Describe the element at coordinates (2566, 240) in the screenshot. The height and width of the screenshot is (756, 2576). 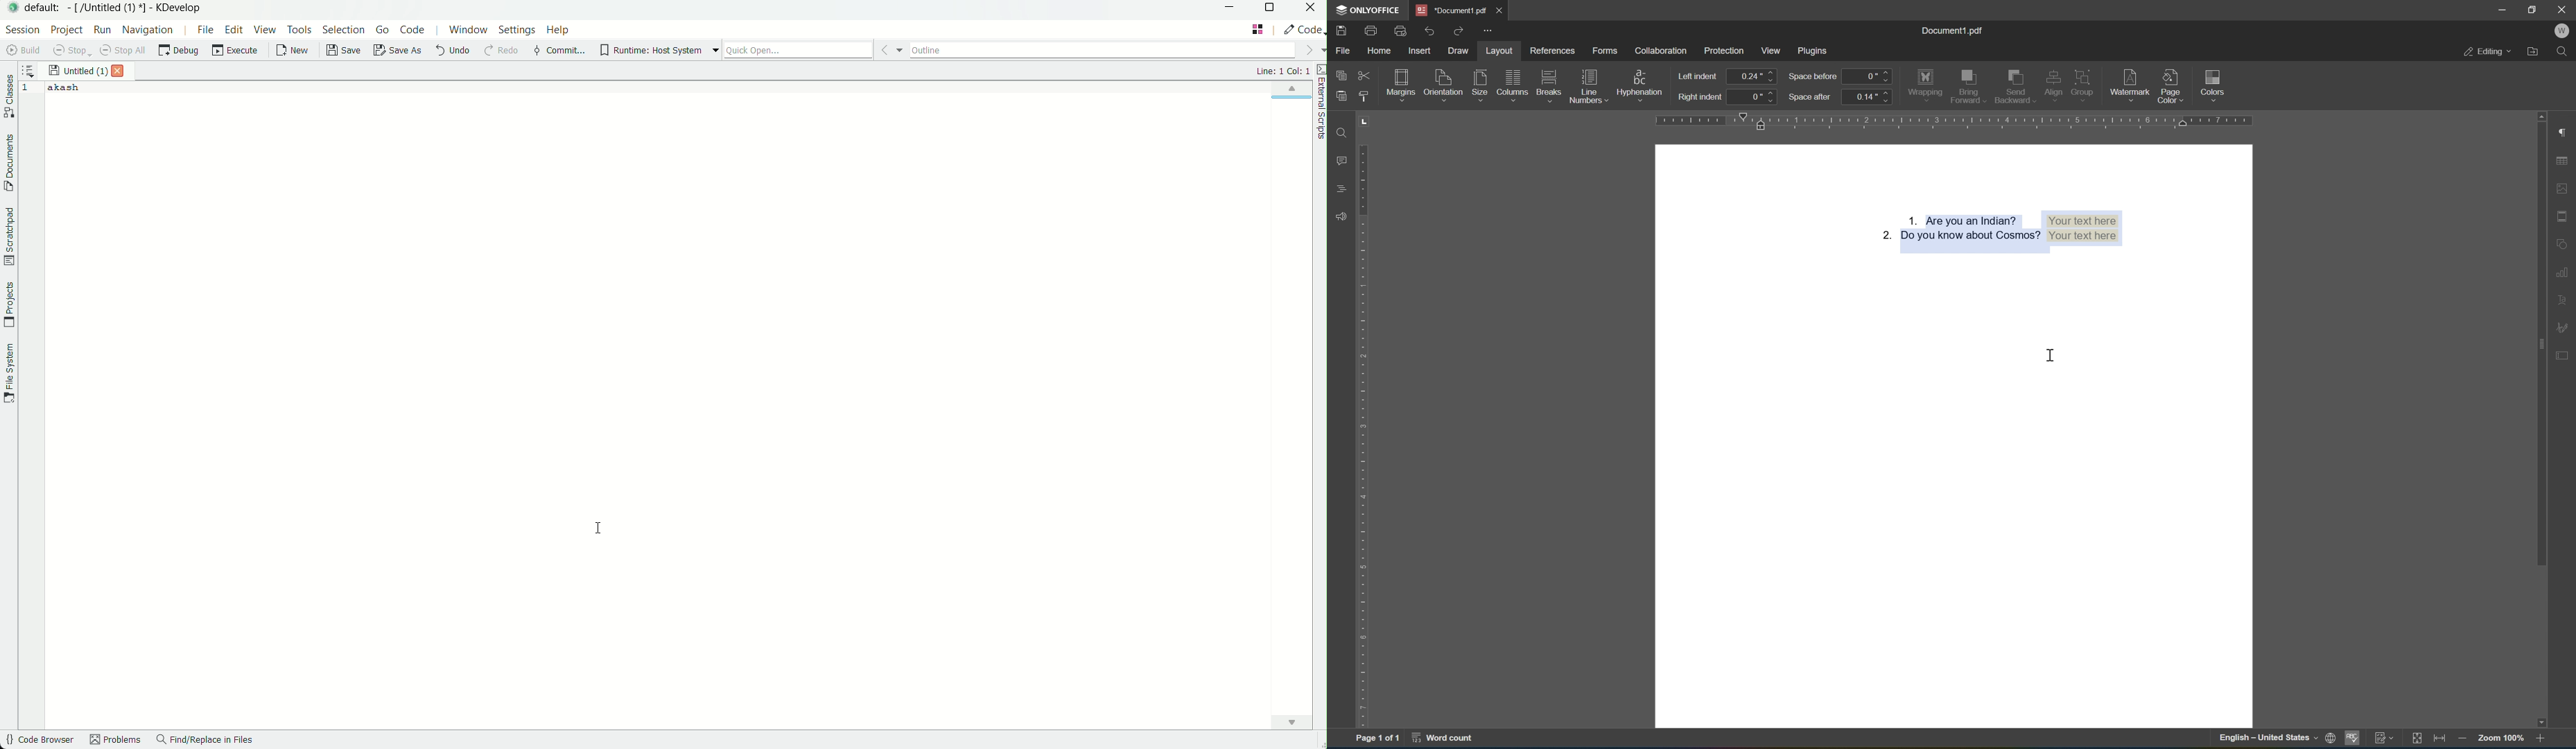
I see `shape settings` at that location.